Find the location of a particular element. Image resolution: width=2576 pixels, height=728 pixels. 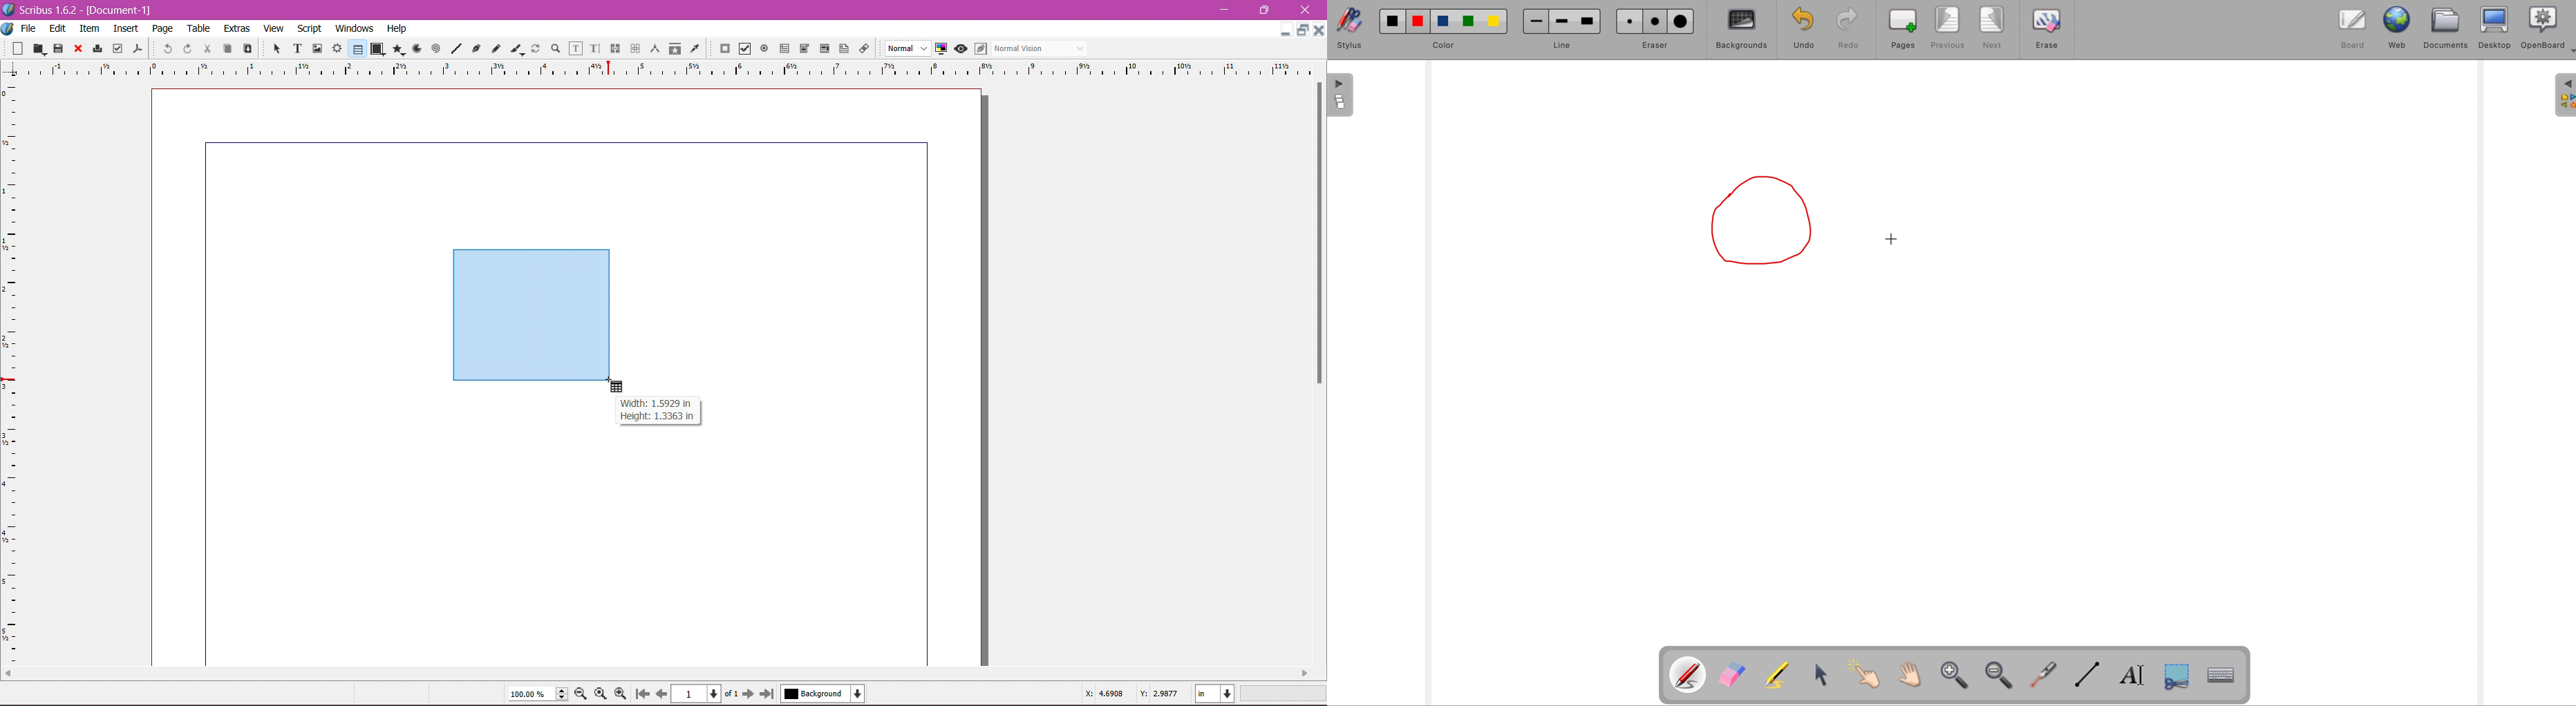

Table is located at coordinates (200, 28).